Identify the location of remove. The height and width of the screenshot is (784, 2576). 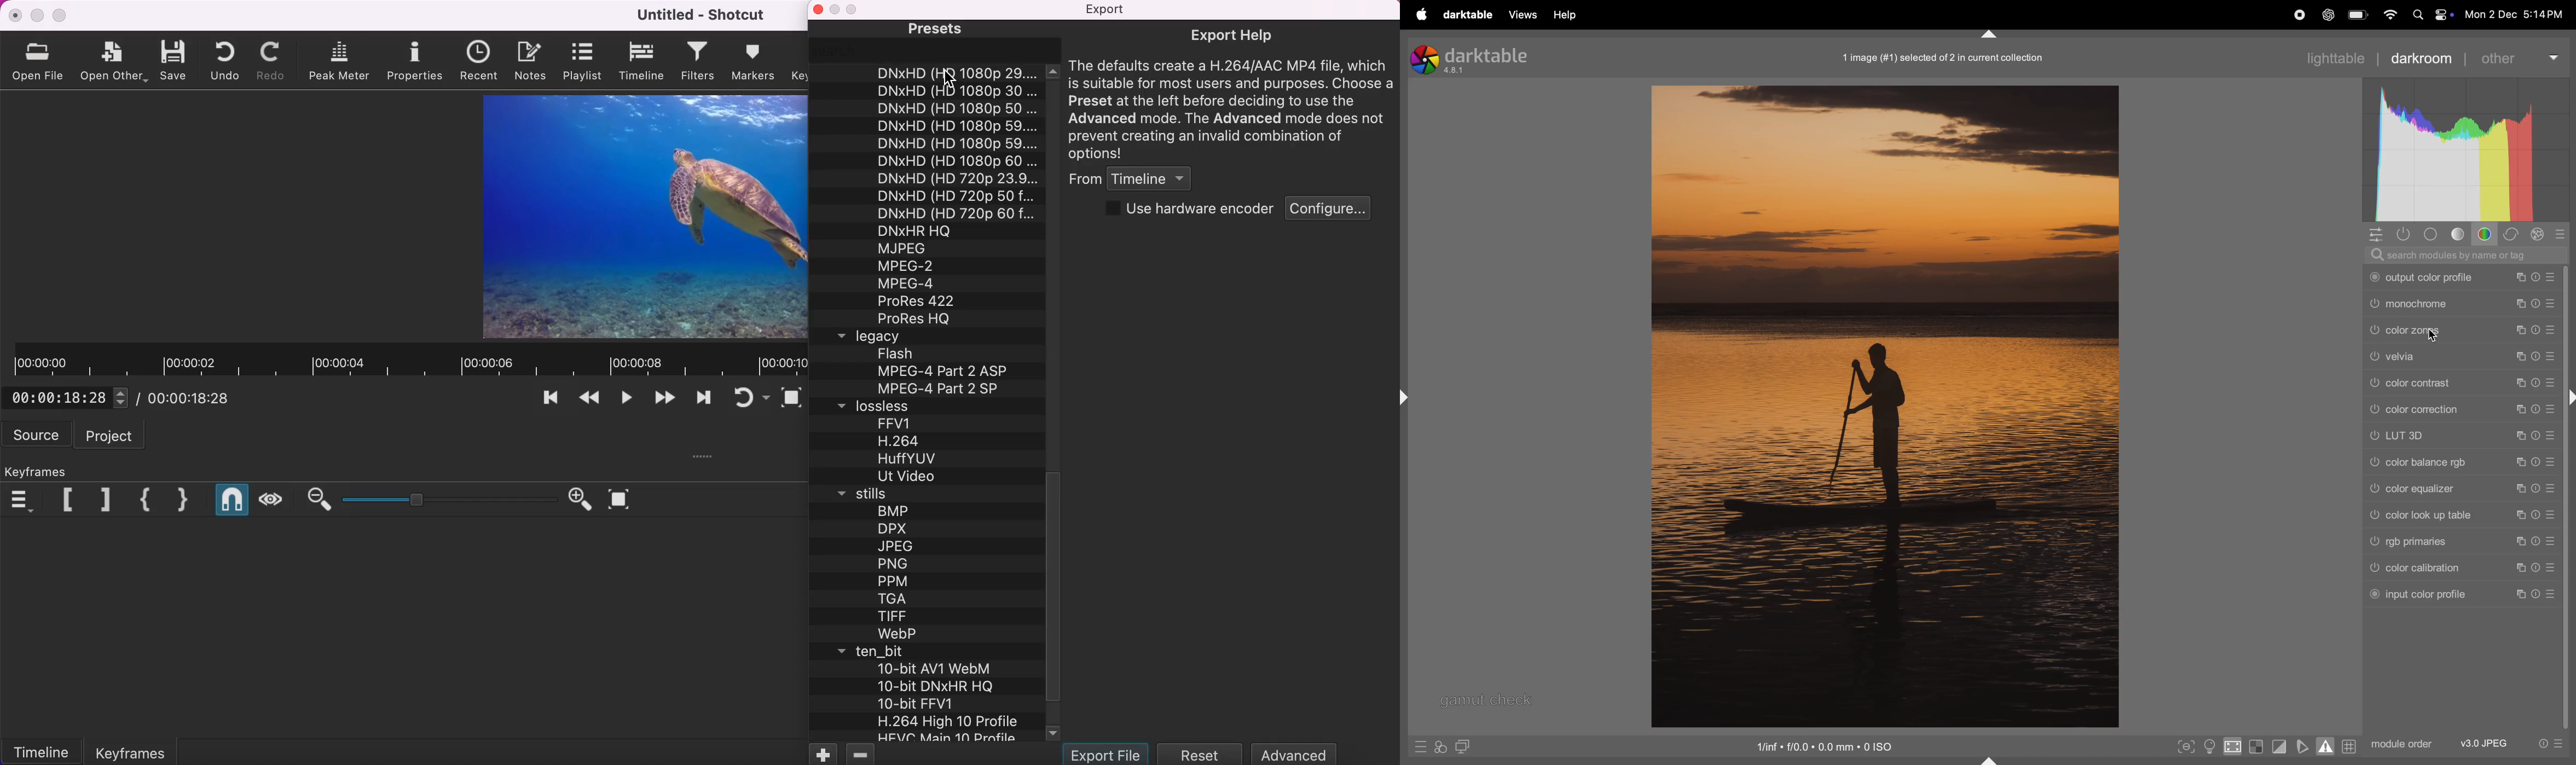
(862, 753).